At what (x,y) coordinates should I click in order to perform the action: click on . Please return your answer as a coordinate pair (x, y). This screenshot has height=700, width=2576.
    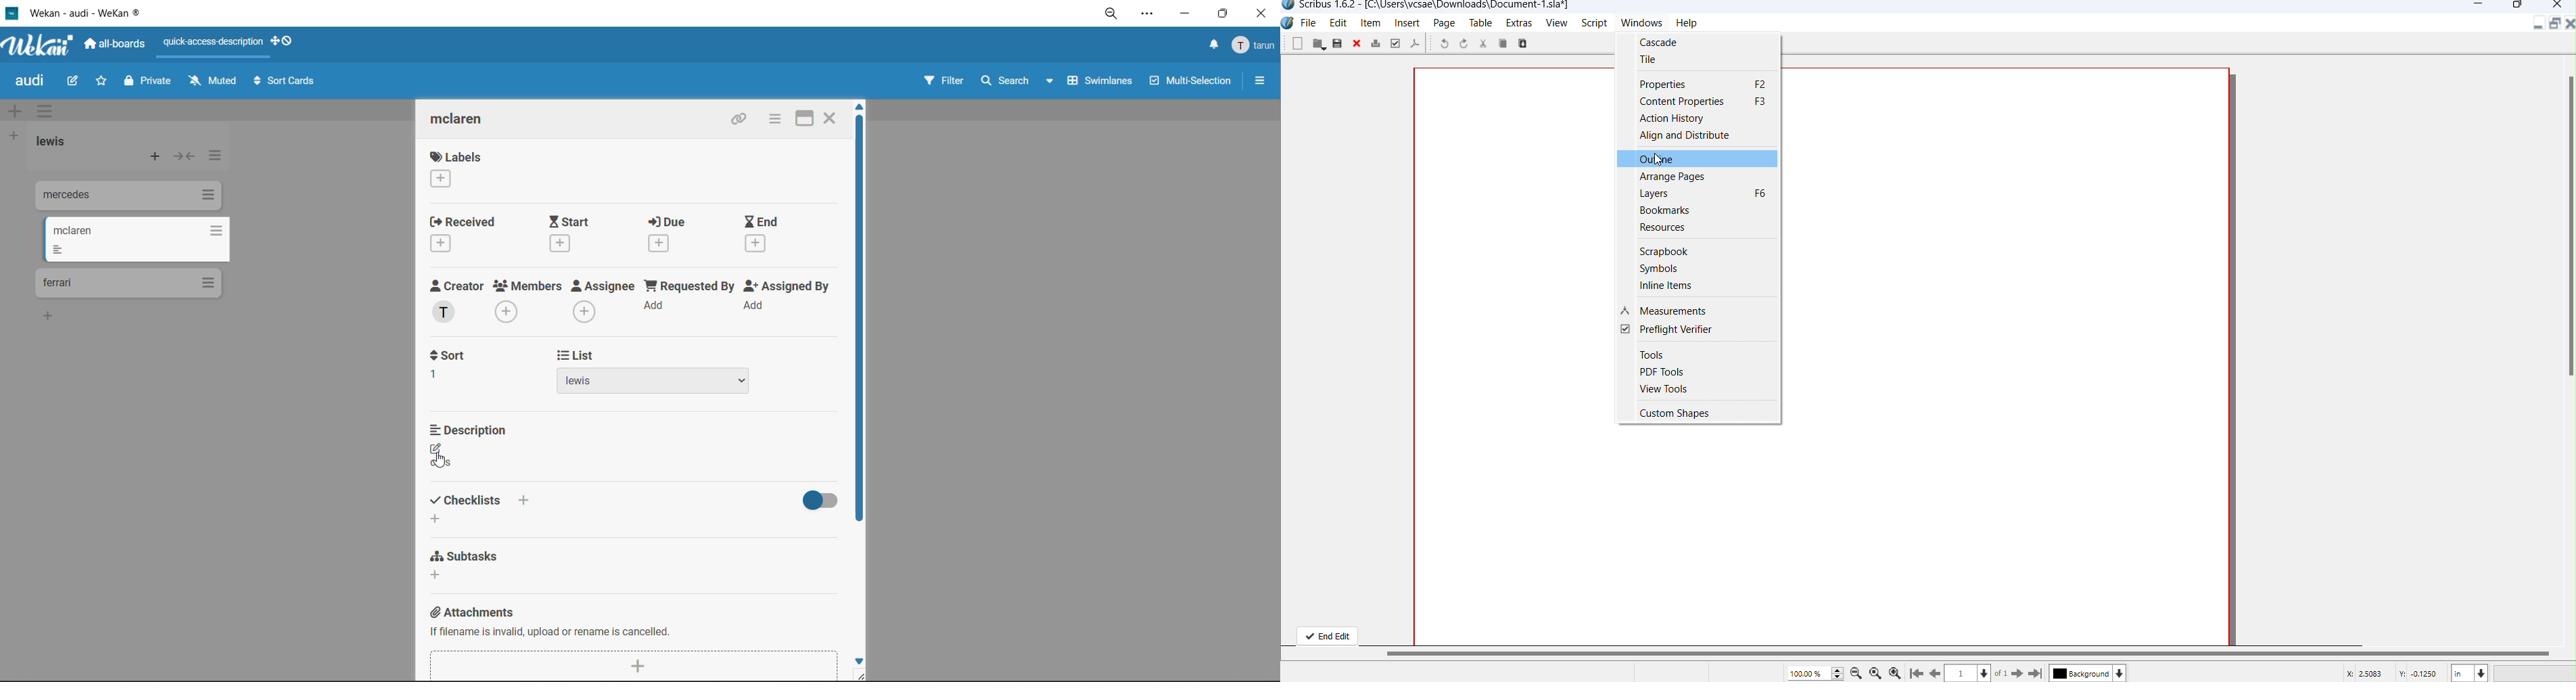
    Looking at the image, I should click on (1338, 43).